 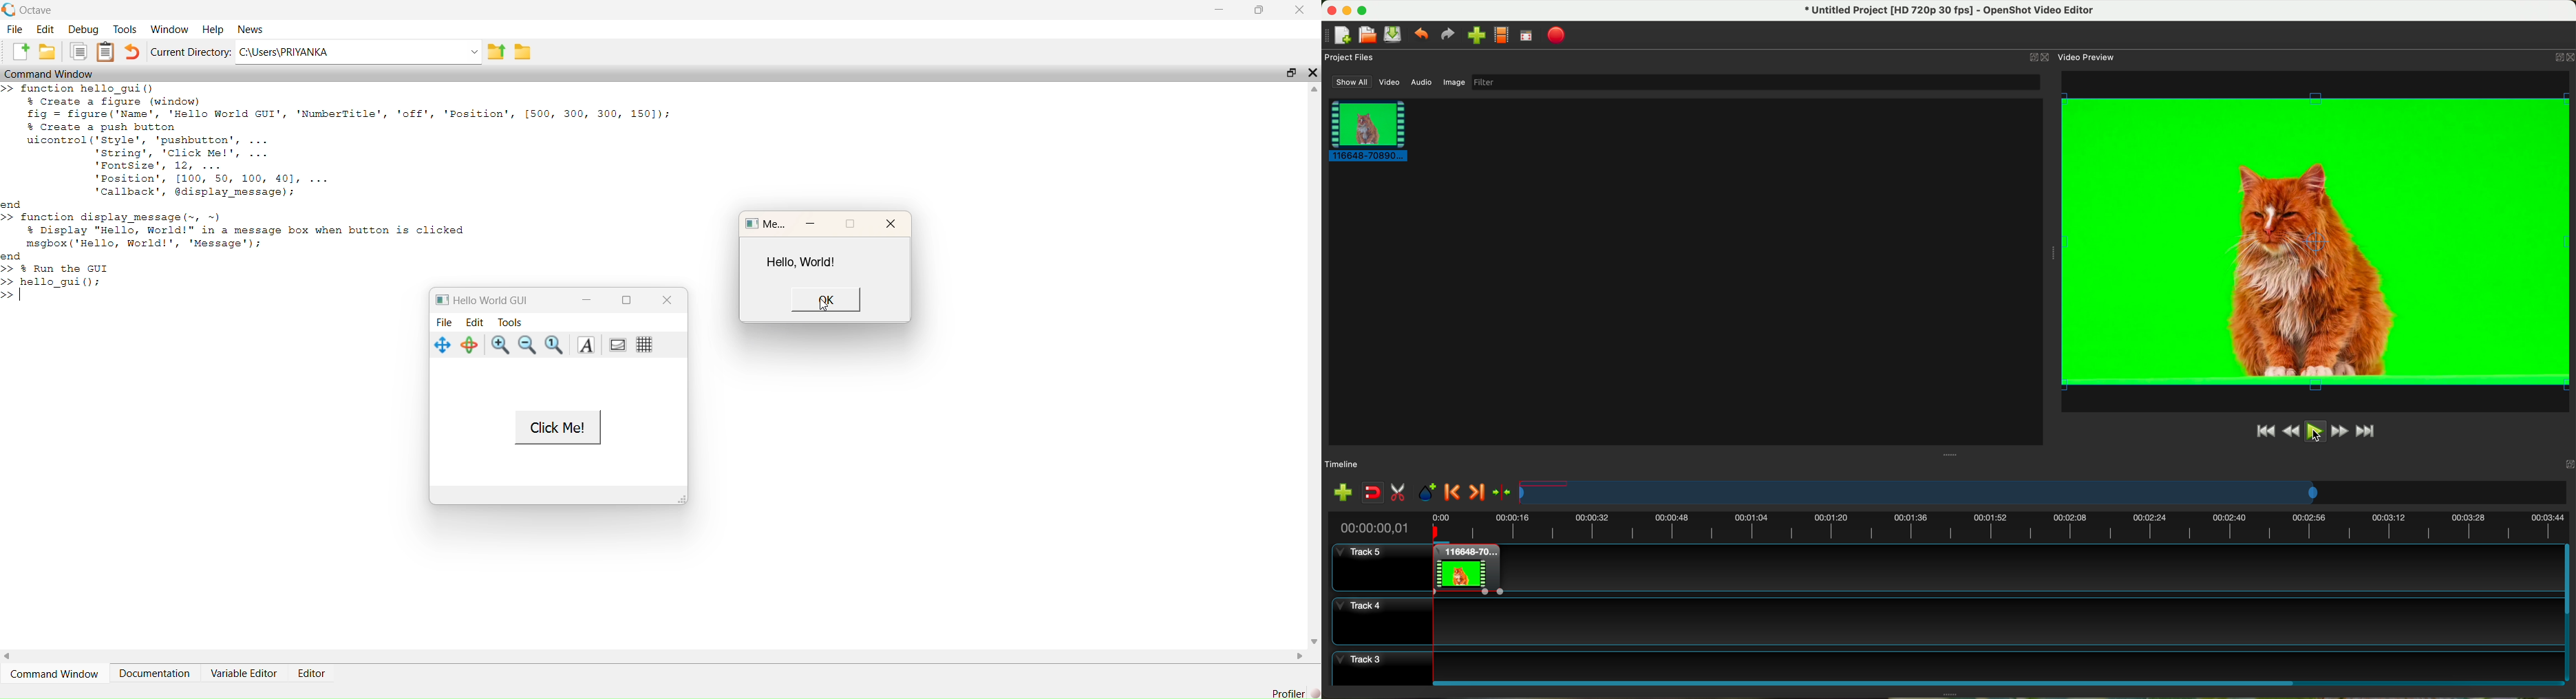 I want to click on file name, so click(x=1950, y=10).